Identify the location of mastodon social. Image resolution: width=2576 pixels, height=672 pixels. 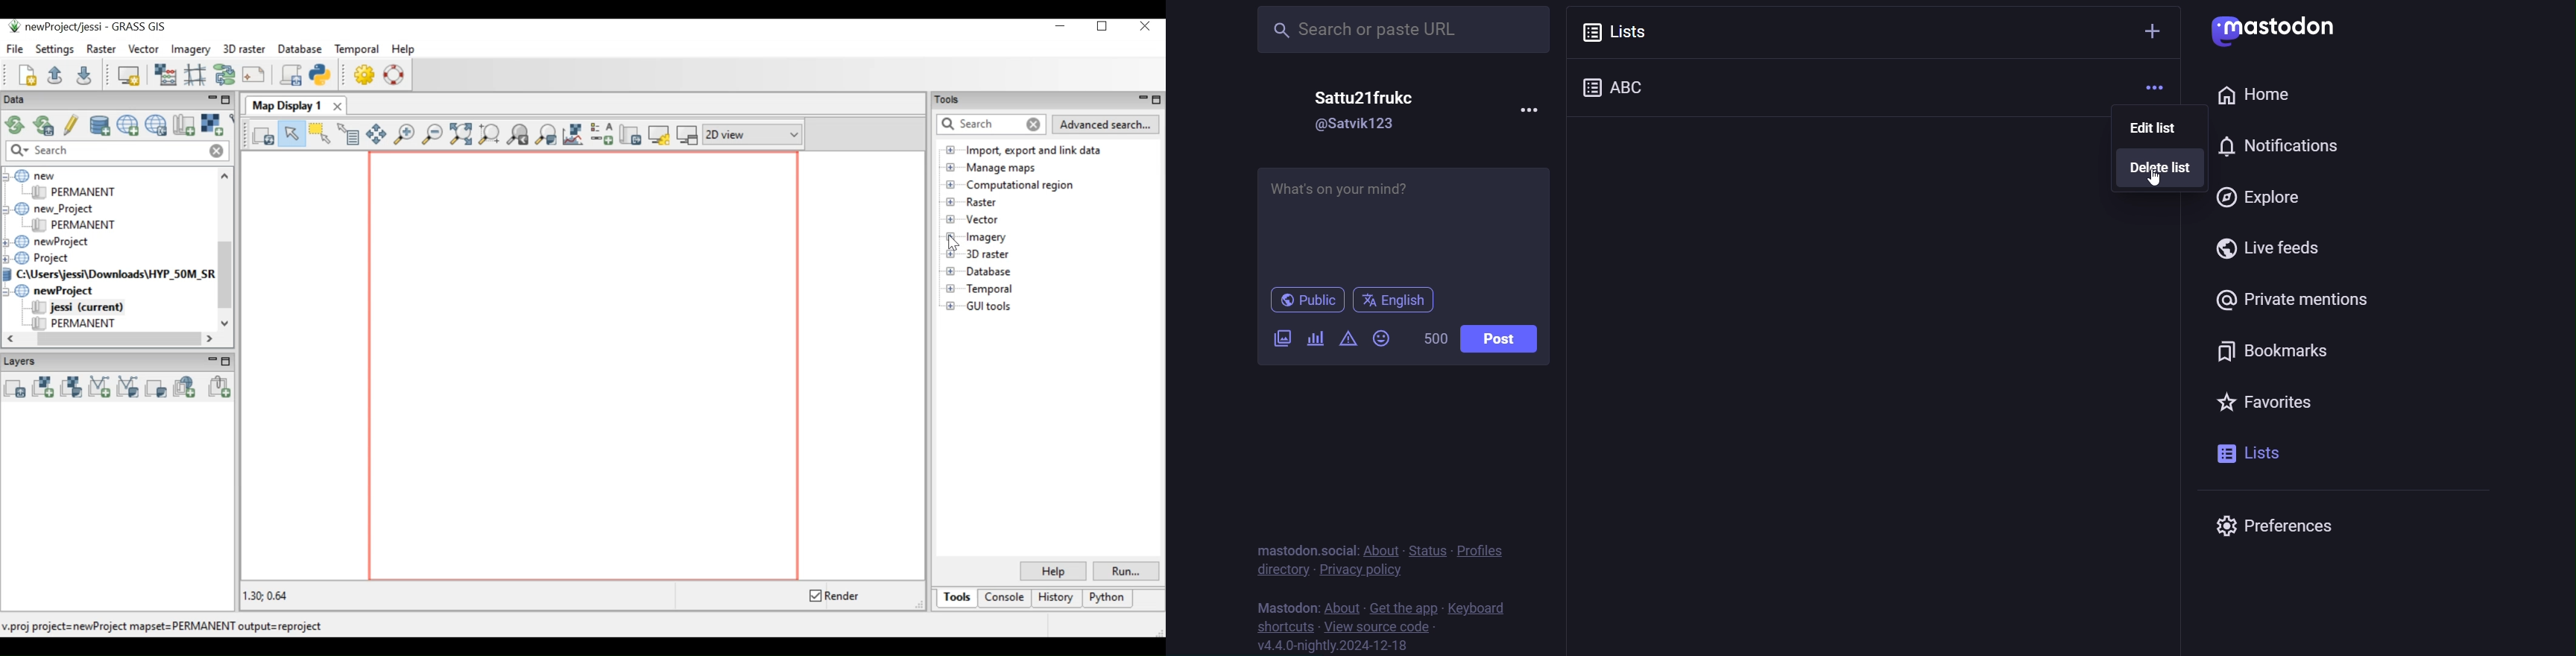
(1303, 547).